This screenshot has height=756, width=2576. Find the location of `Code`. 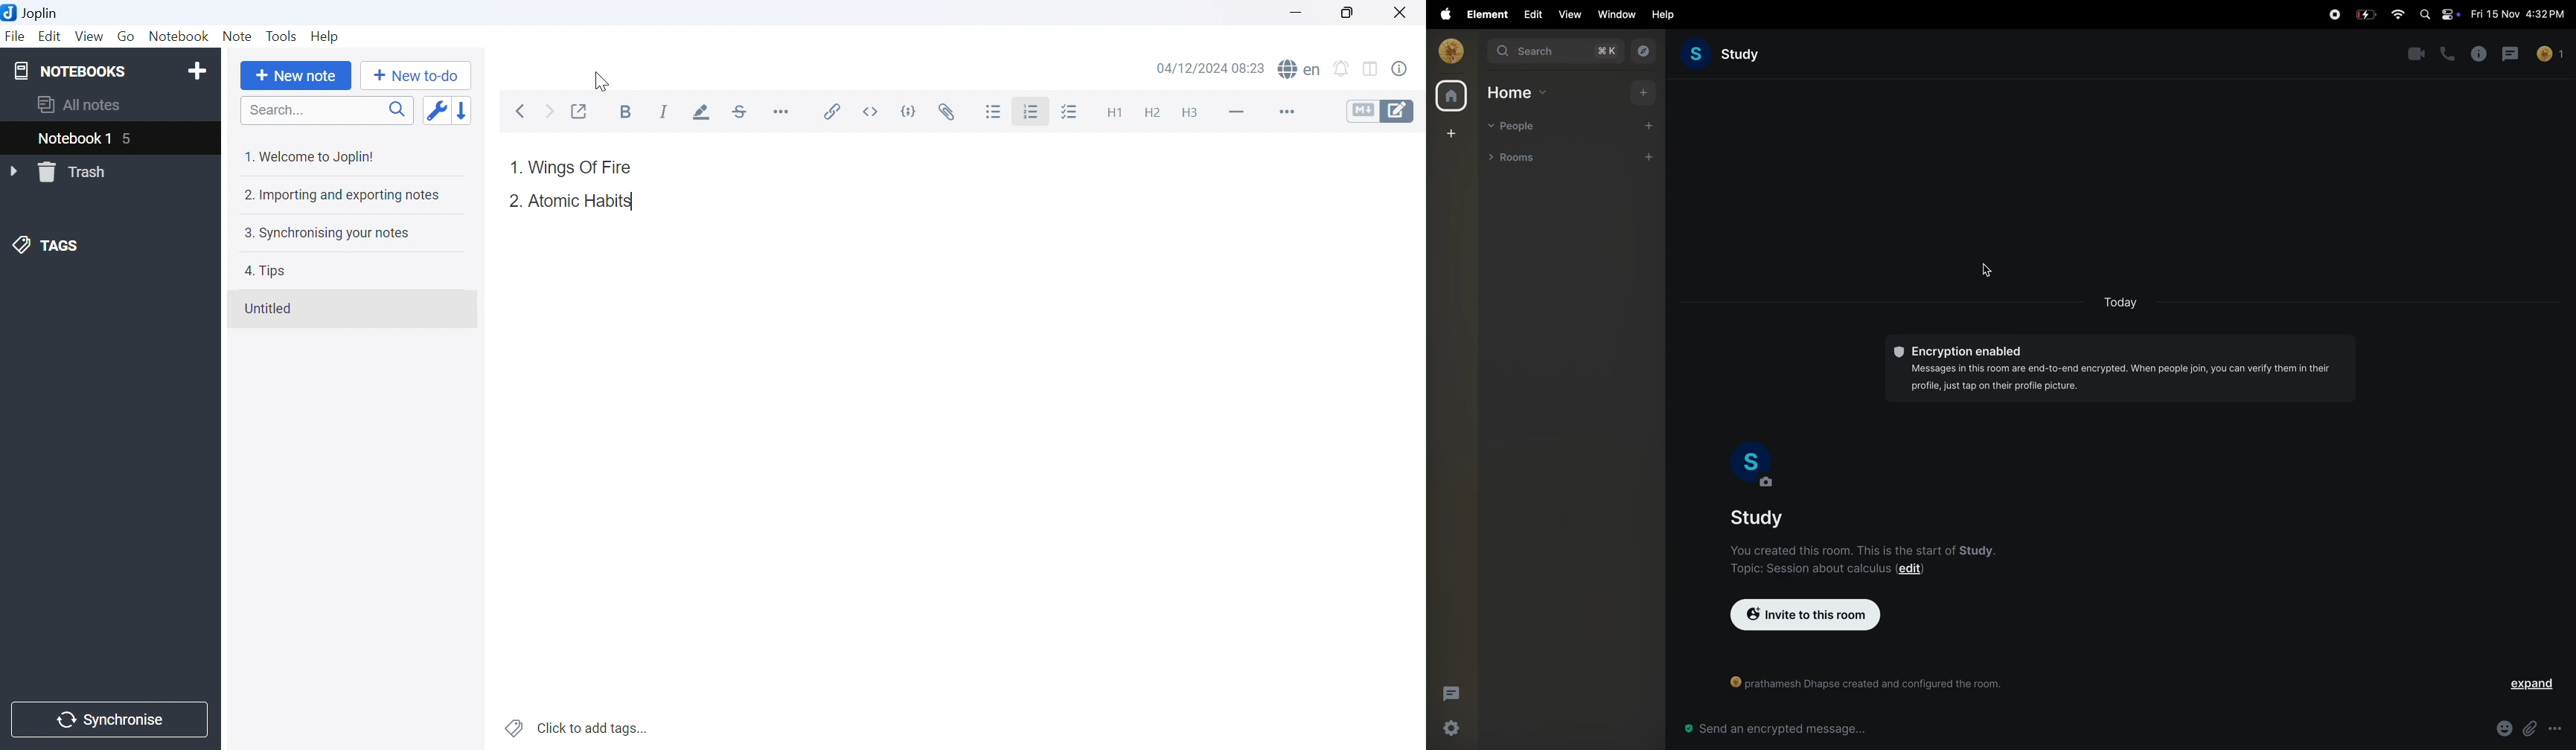

Code is located at coordinates (908, 114).